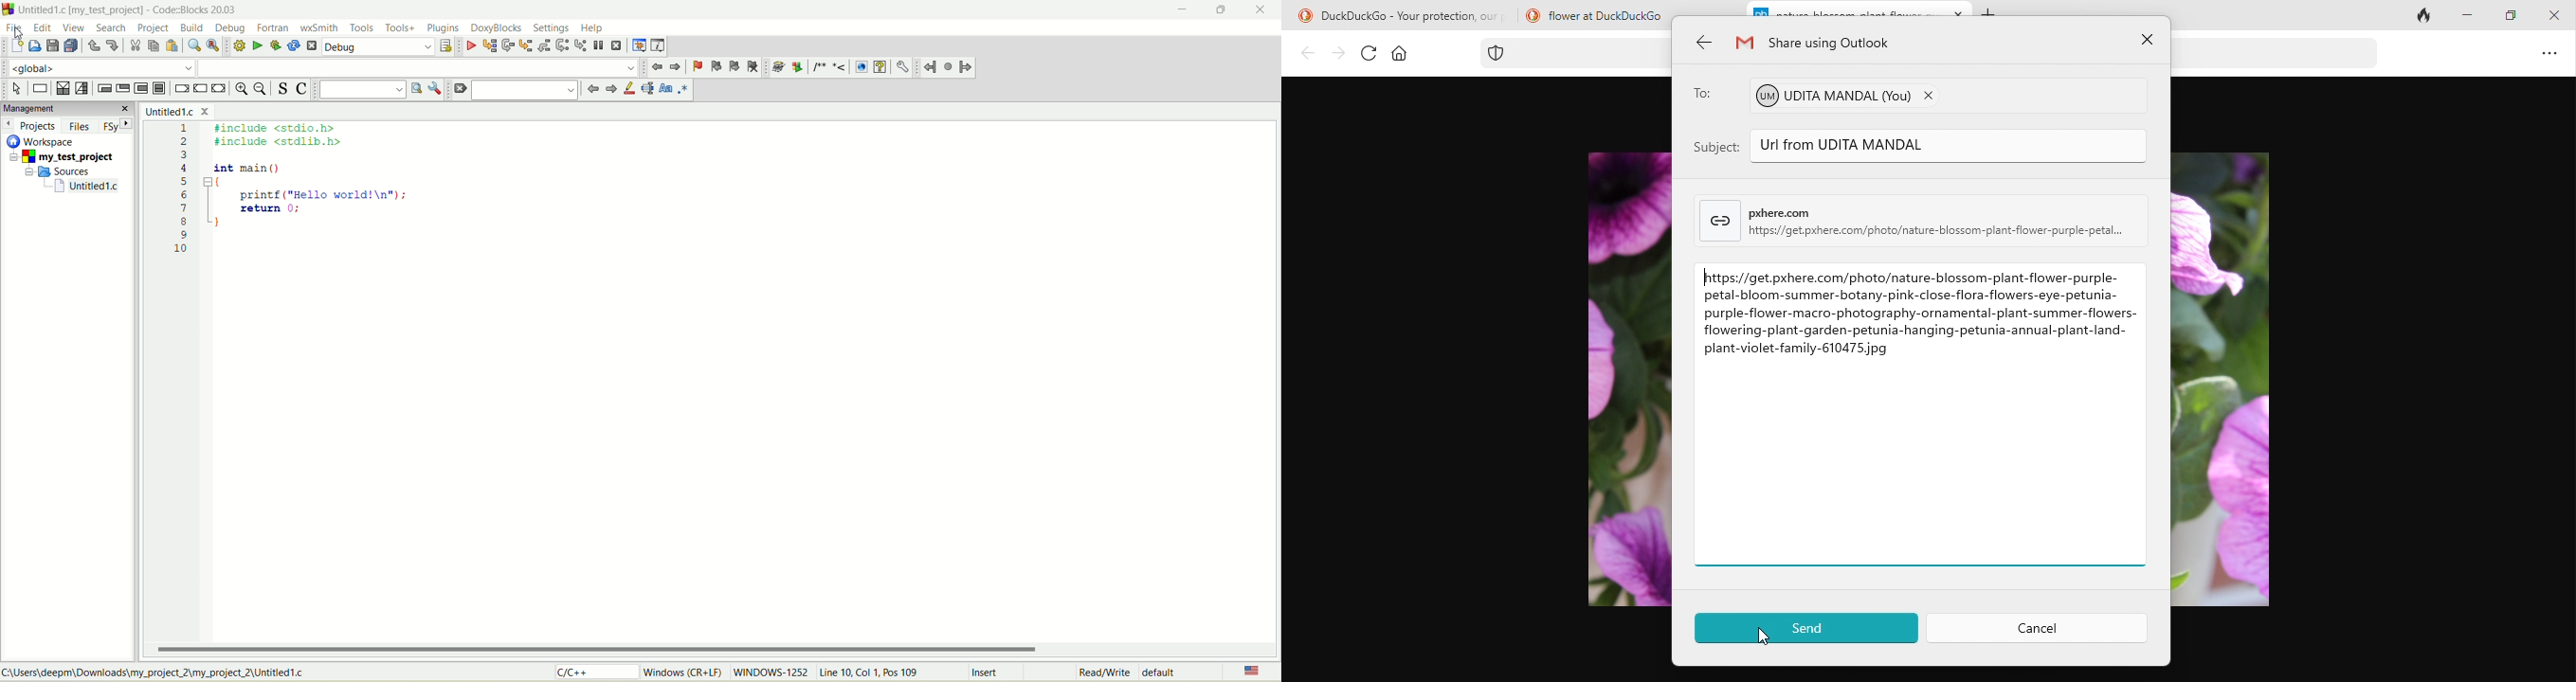 This screenshot has height=700, width=2576. I want to click on  Url from UDITA MANDAL, so click(1948, 148).